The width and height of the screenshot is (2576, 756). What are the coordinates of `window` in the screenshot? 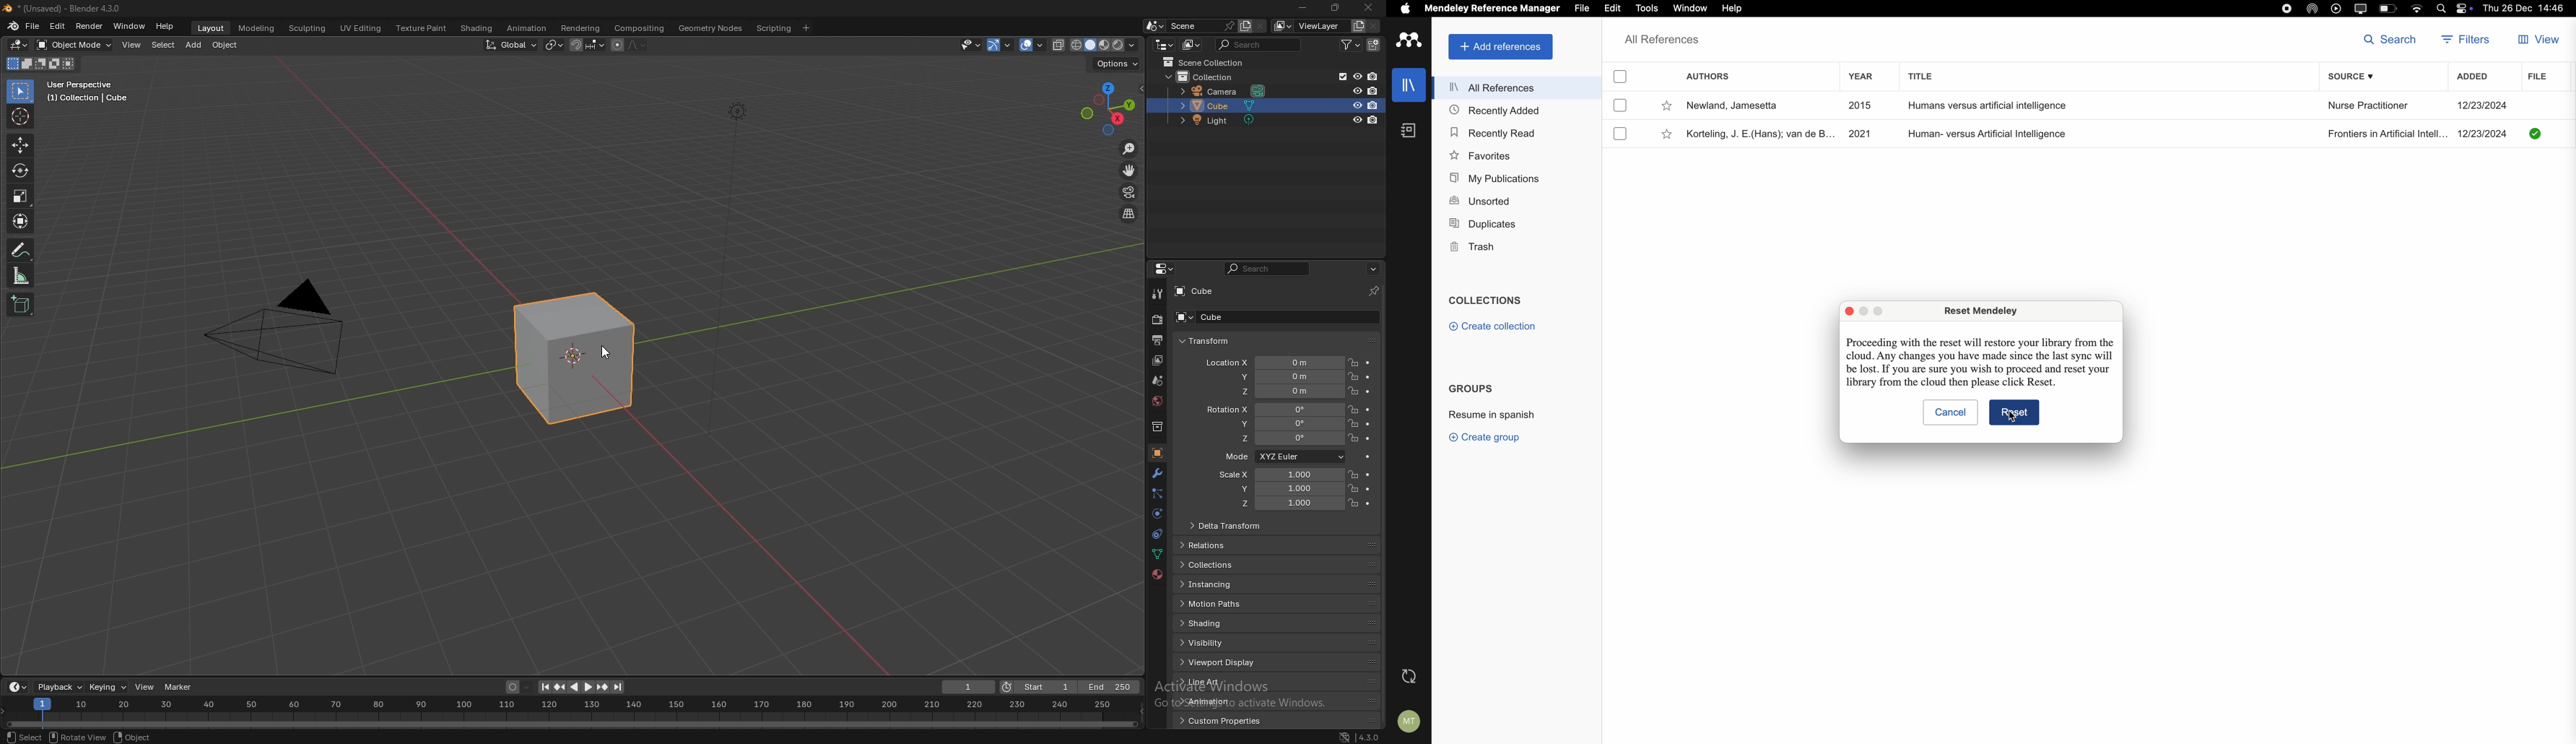 It's located at (1689, 8).